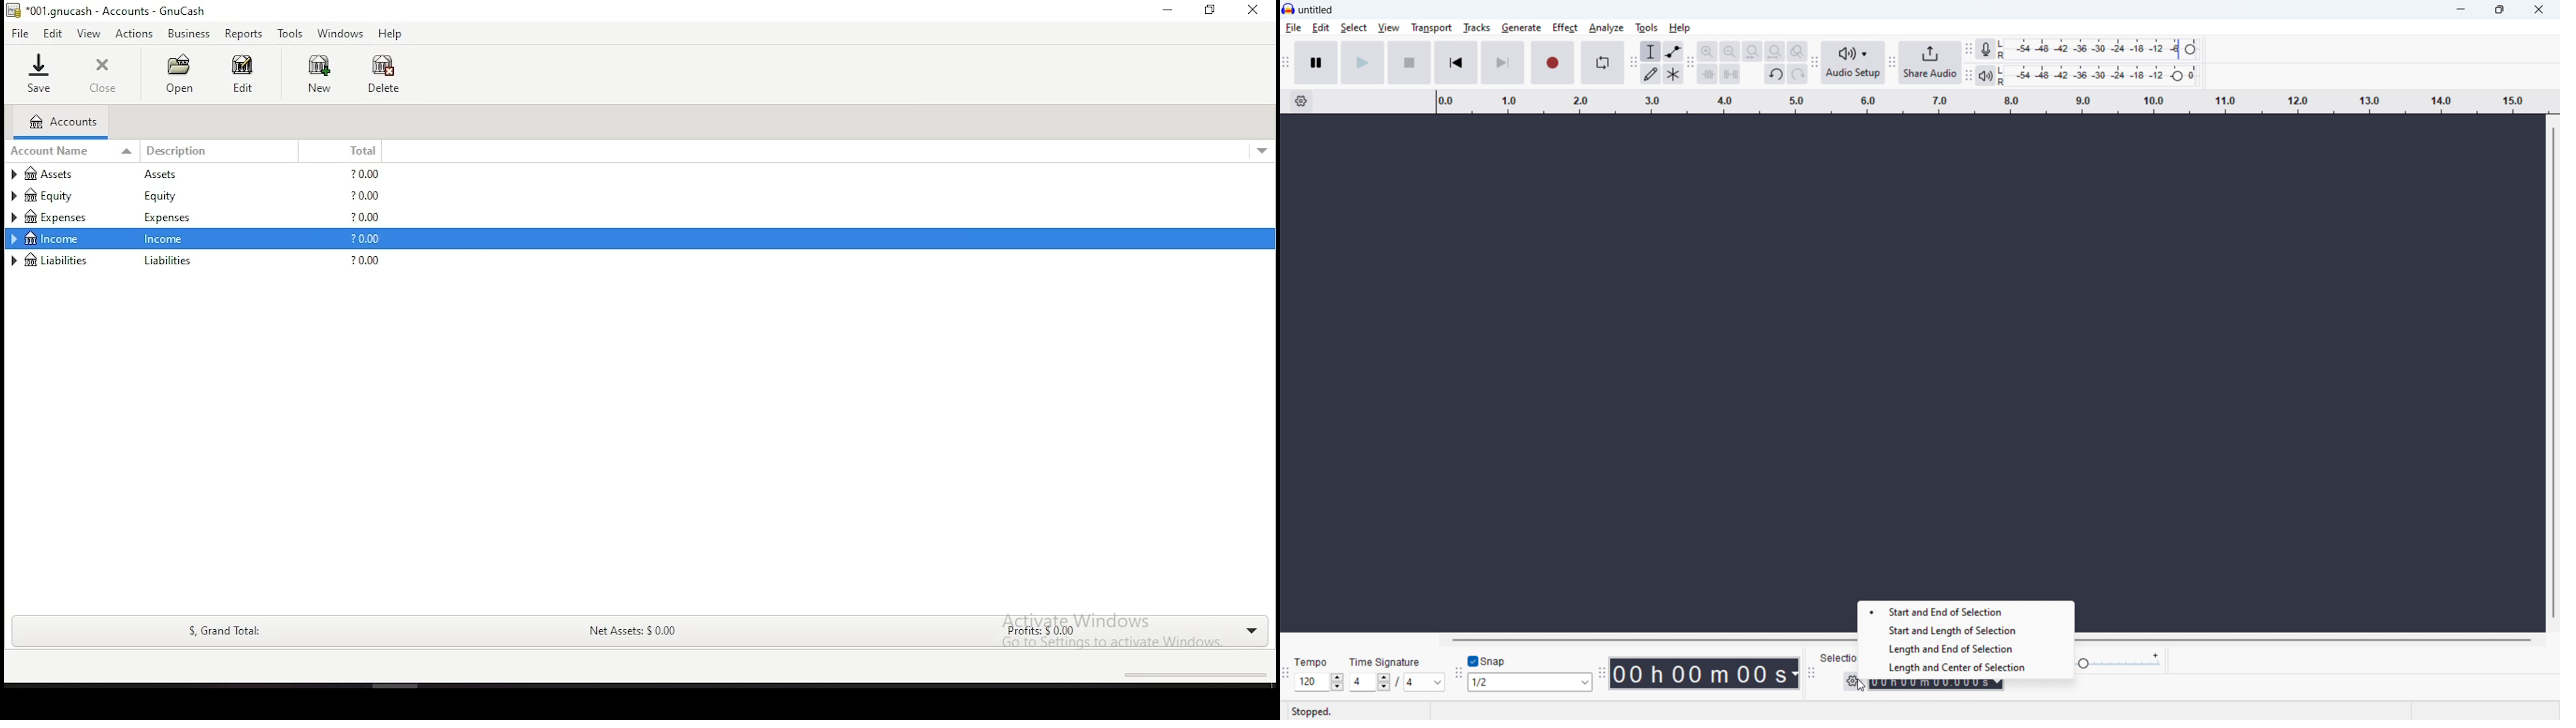 The image size is (2576, 728). Describe the element at coordinates (1354, 28) in the screenshot. I see `select` at that location.